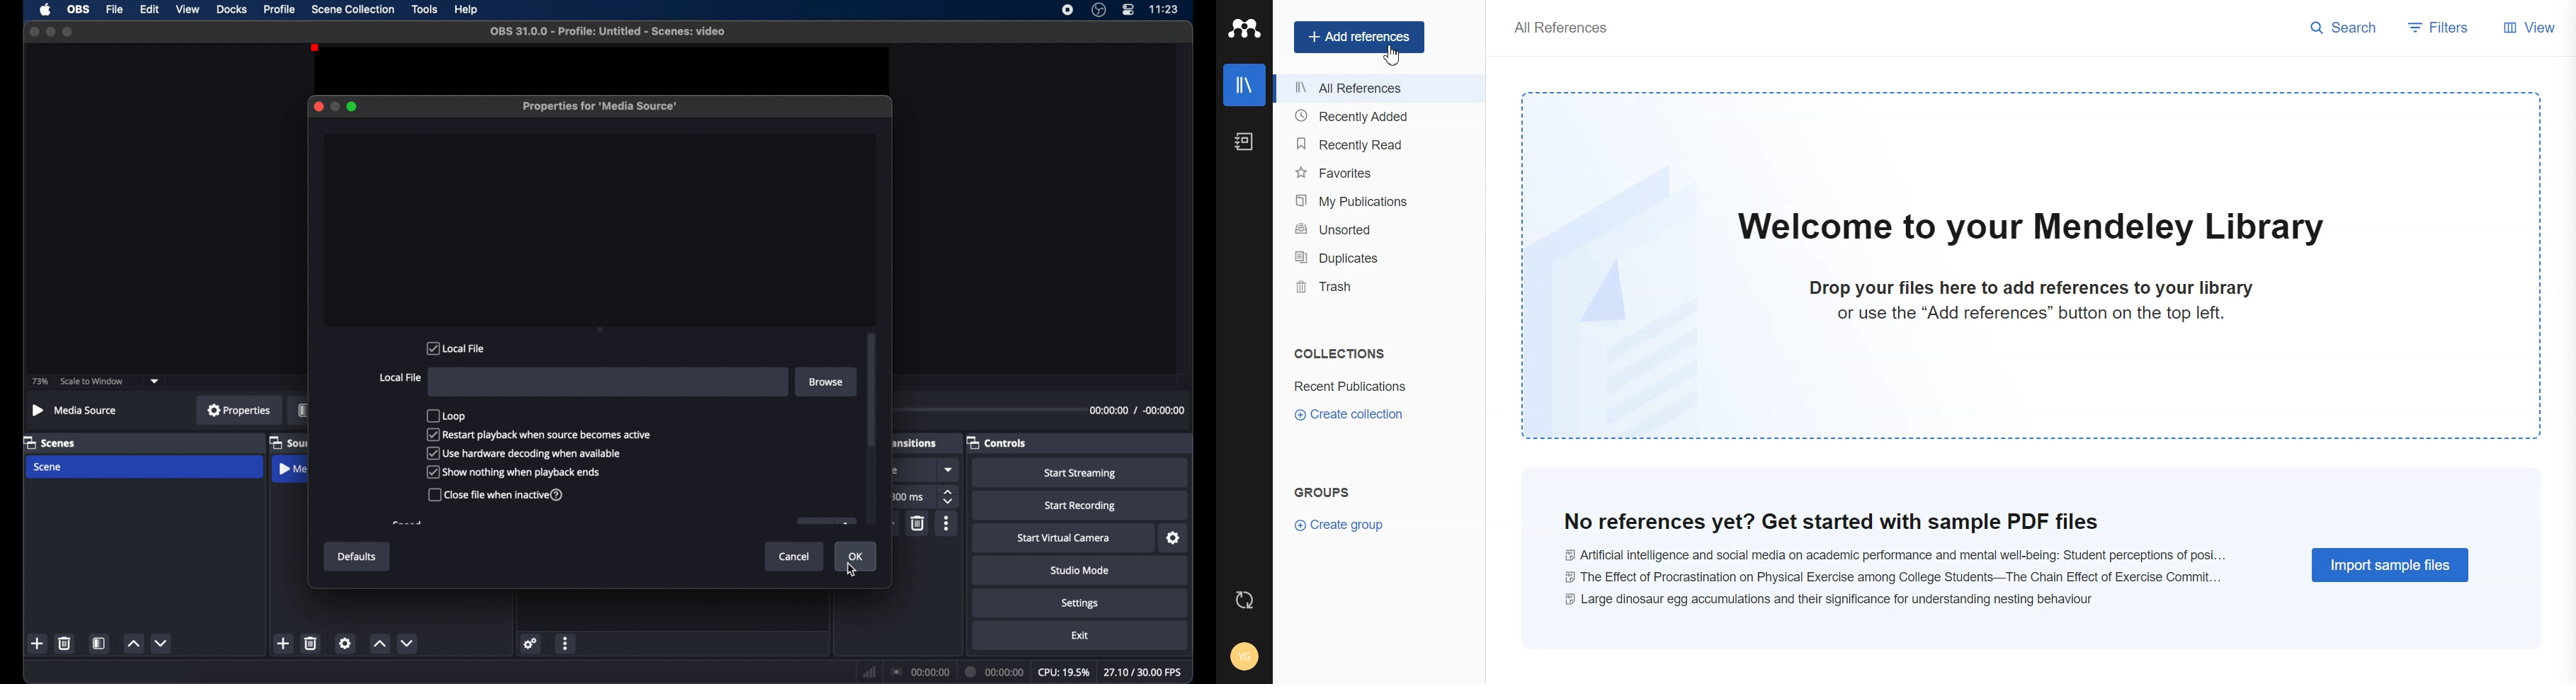 This screenshot has width=2576, height=700. I want to click on Welcome to your Mendeley Library, so click(2028, 229).